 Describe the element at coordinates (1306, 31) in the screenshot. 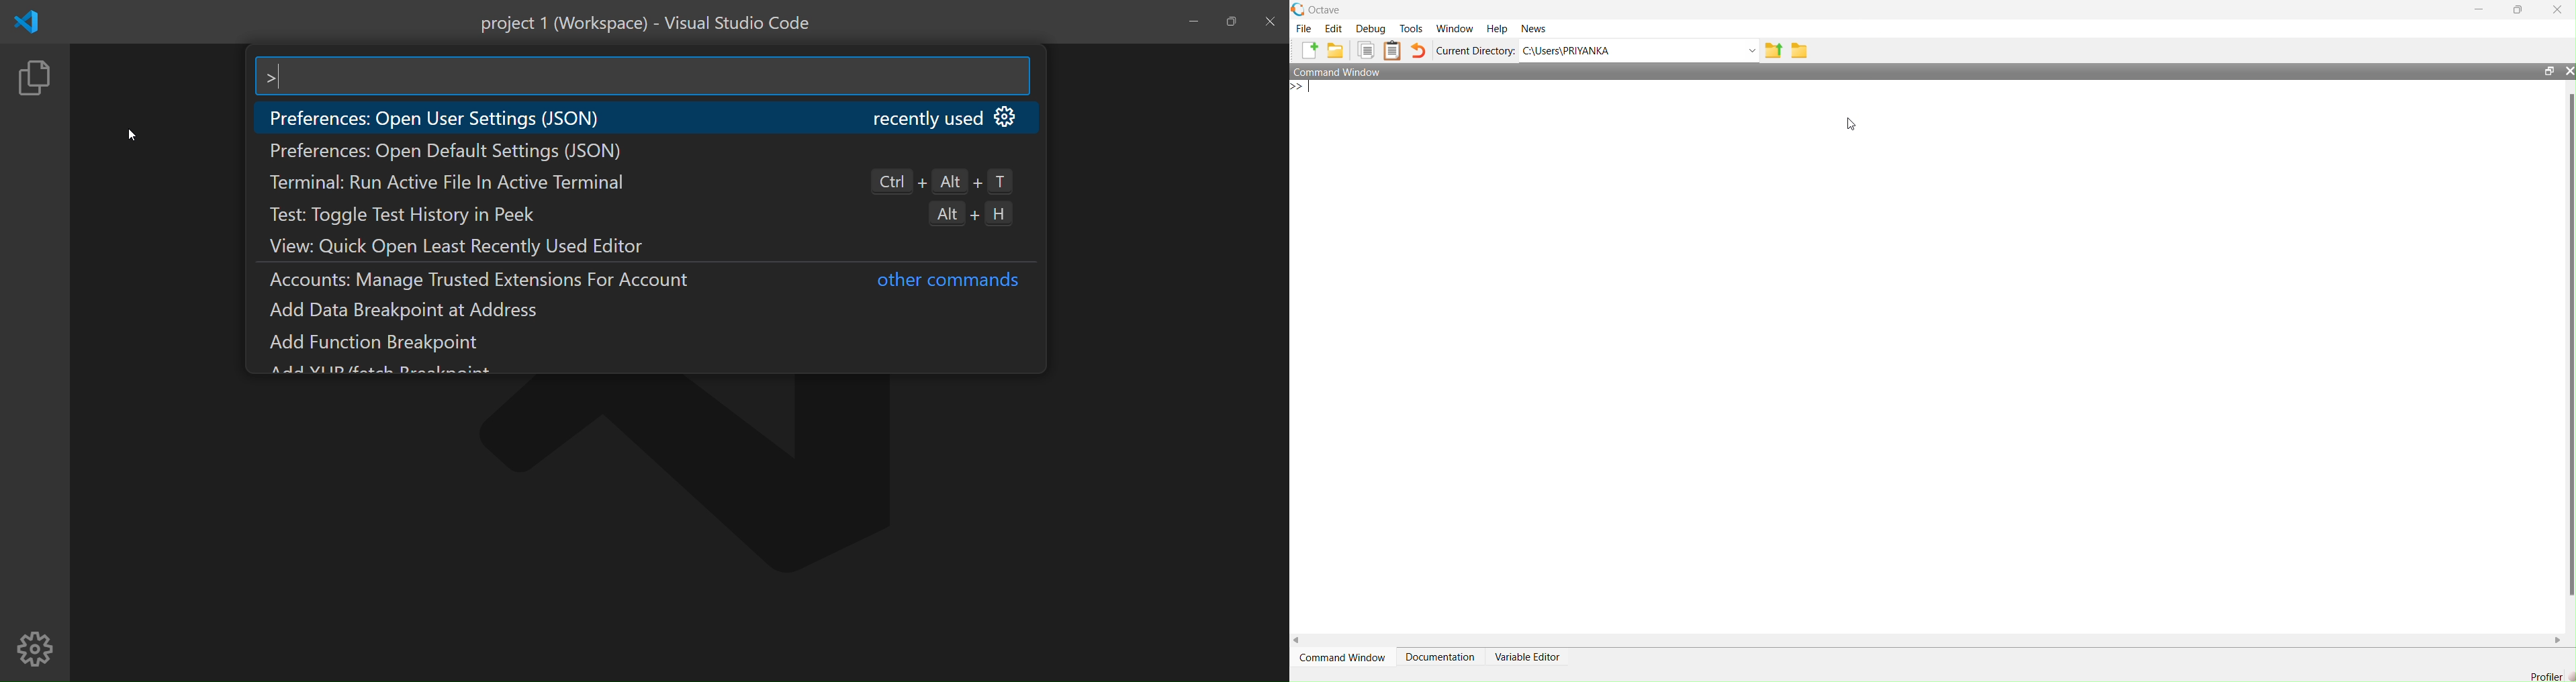

I see `File` at that location.